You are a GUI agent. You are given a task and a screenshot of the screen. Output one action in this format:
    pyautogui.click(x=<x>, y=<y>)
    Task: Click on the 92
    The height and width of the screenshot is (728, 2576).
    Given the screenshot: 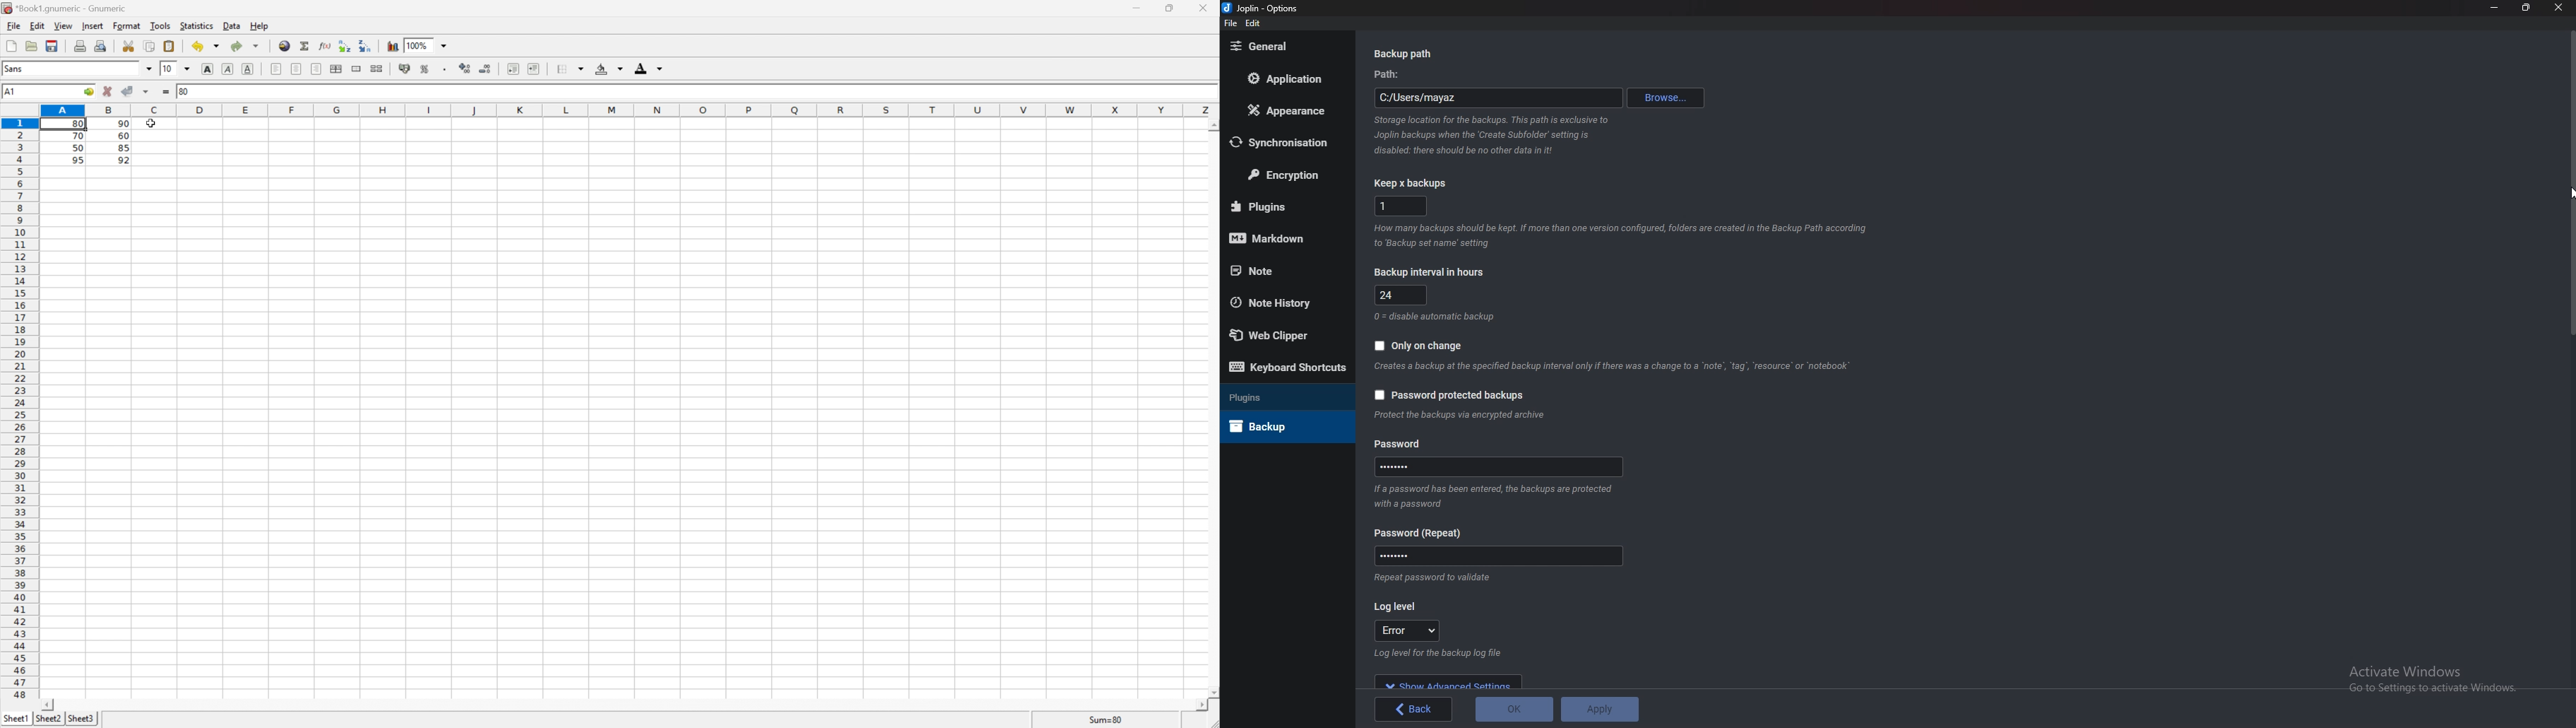 What is the action you would take?
    pyautogui.click(x=123, y=160)
    